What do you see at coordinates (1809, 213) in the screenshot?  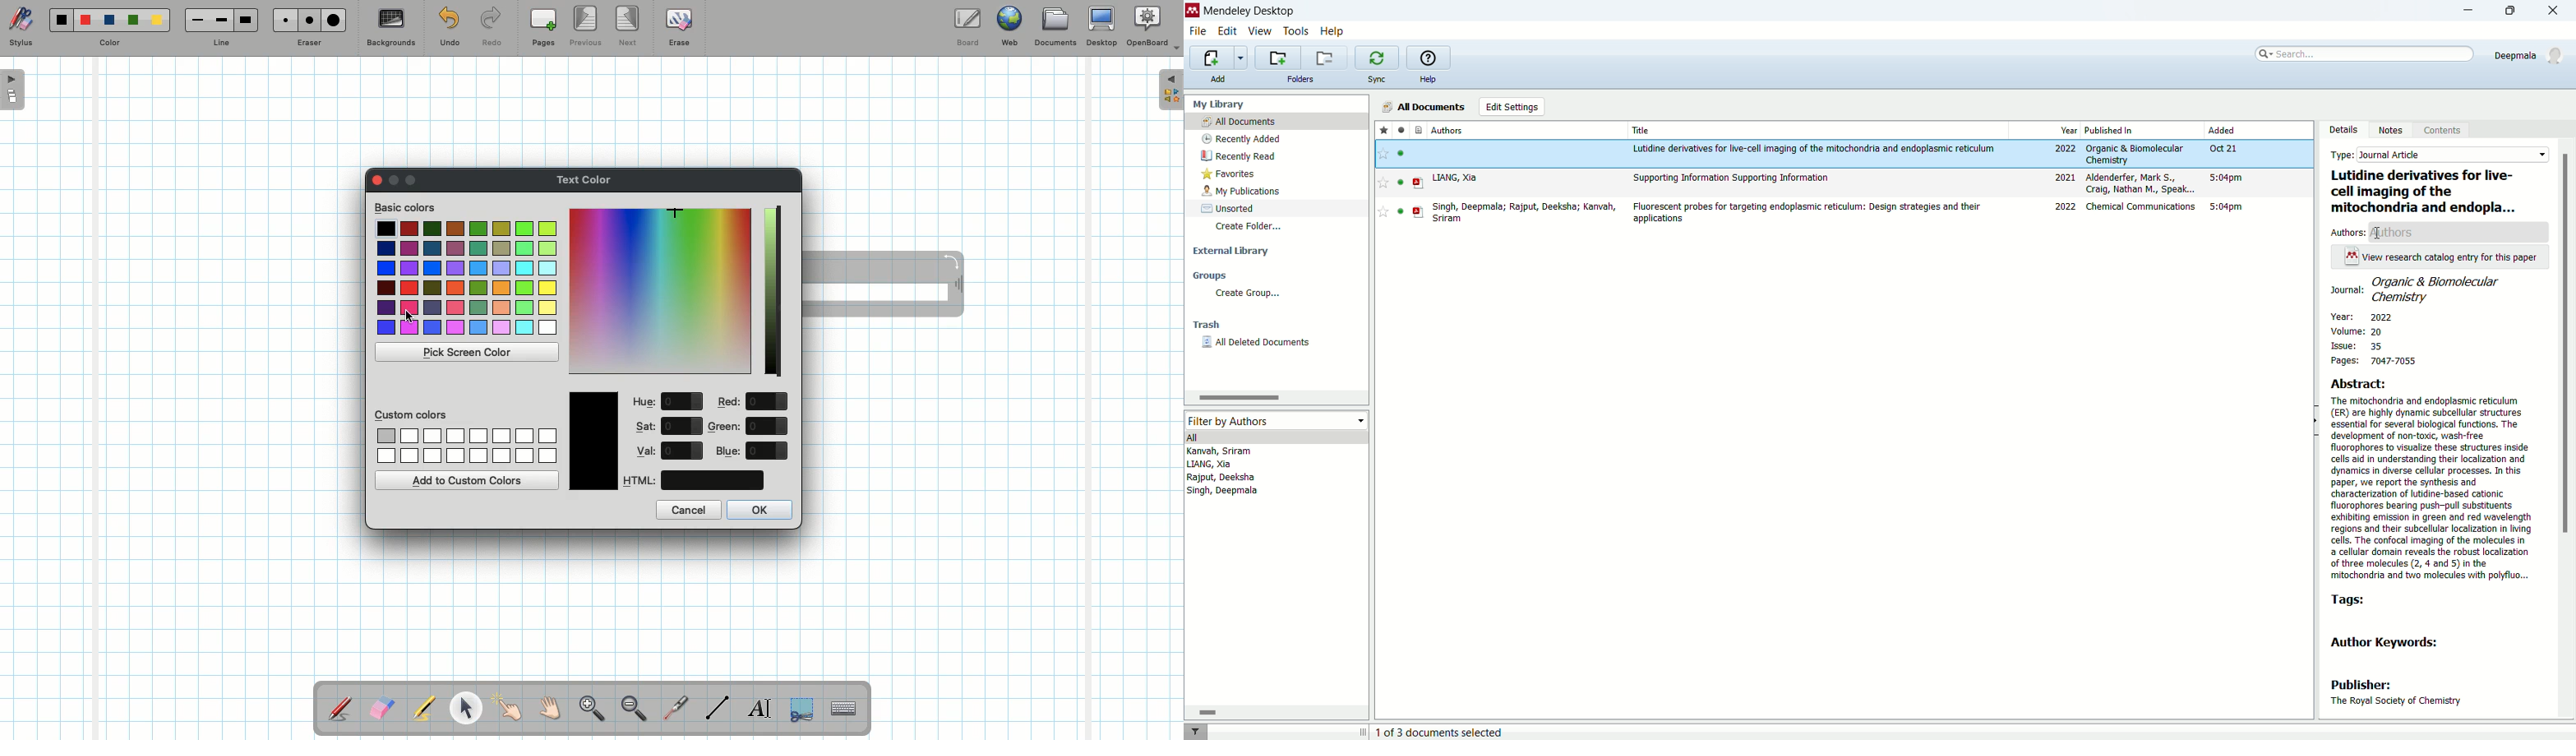 I see `Flourescent probes for targeting endoplasmic reticulum: Design strategies and their applications` at bounding box center [1809, 213].